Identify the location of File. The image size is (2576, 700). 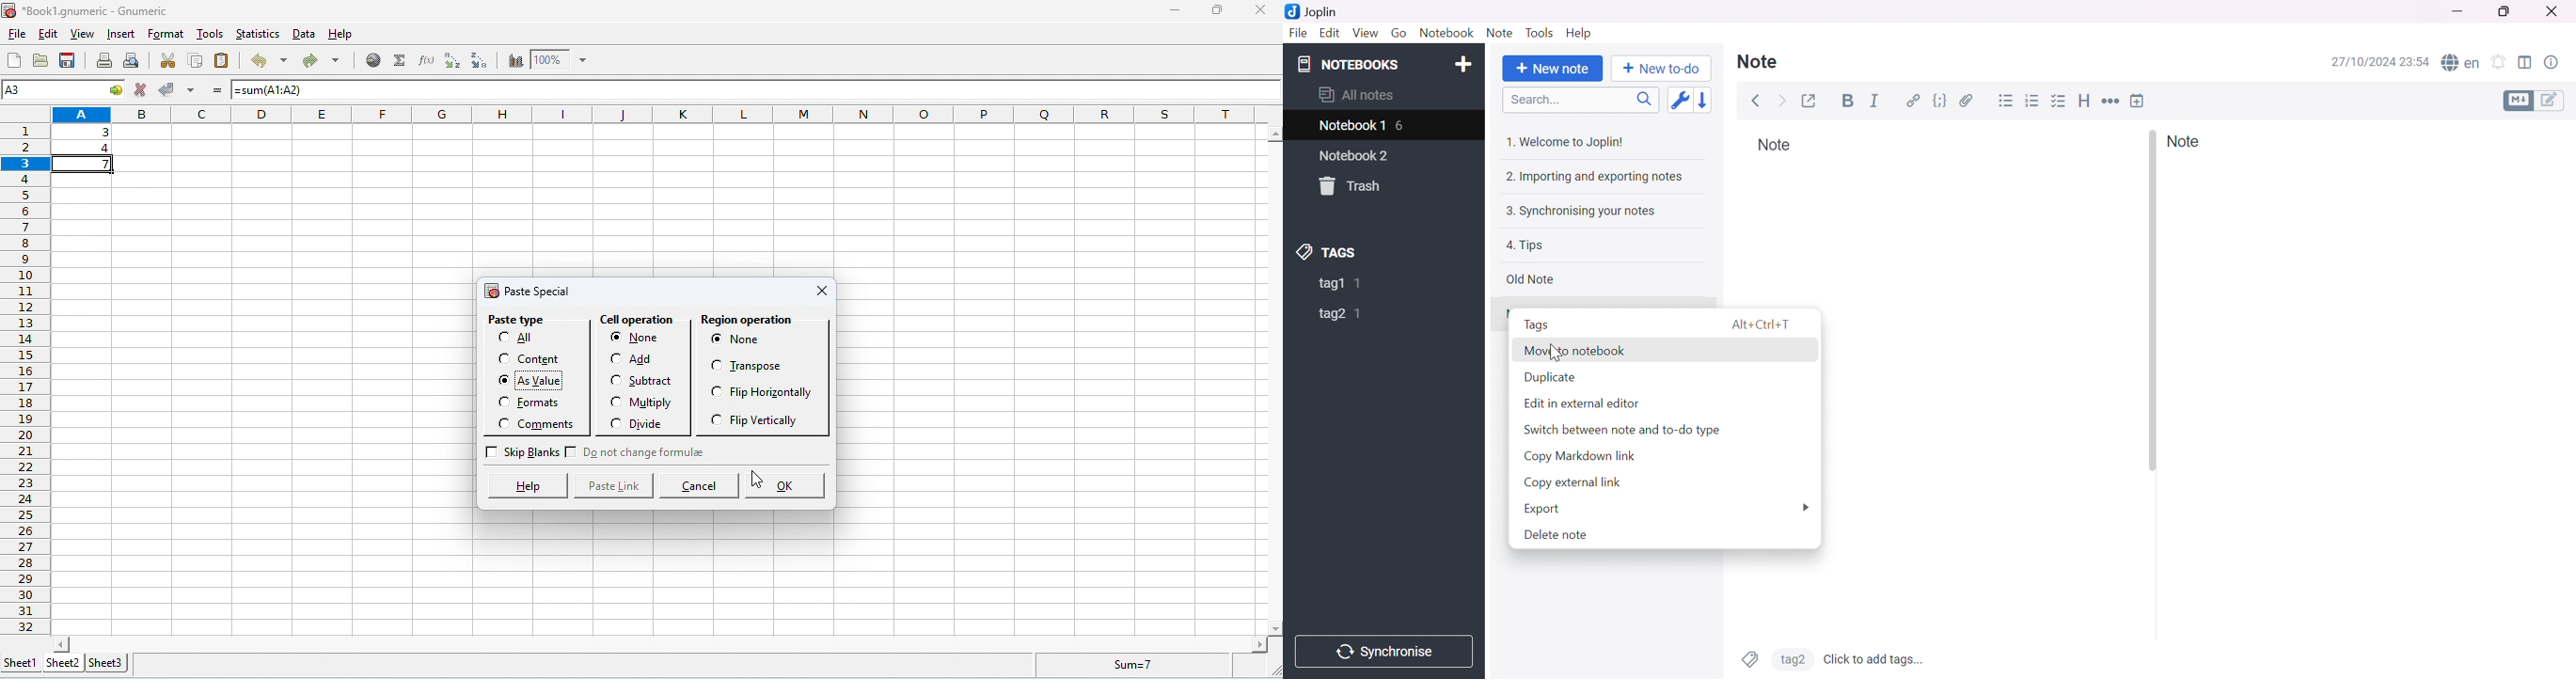
(1296, 33).